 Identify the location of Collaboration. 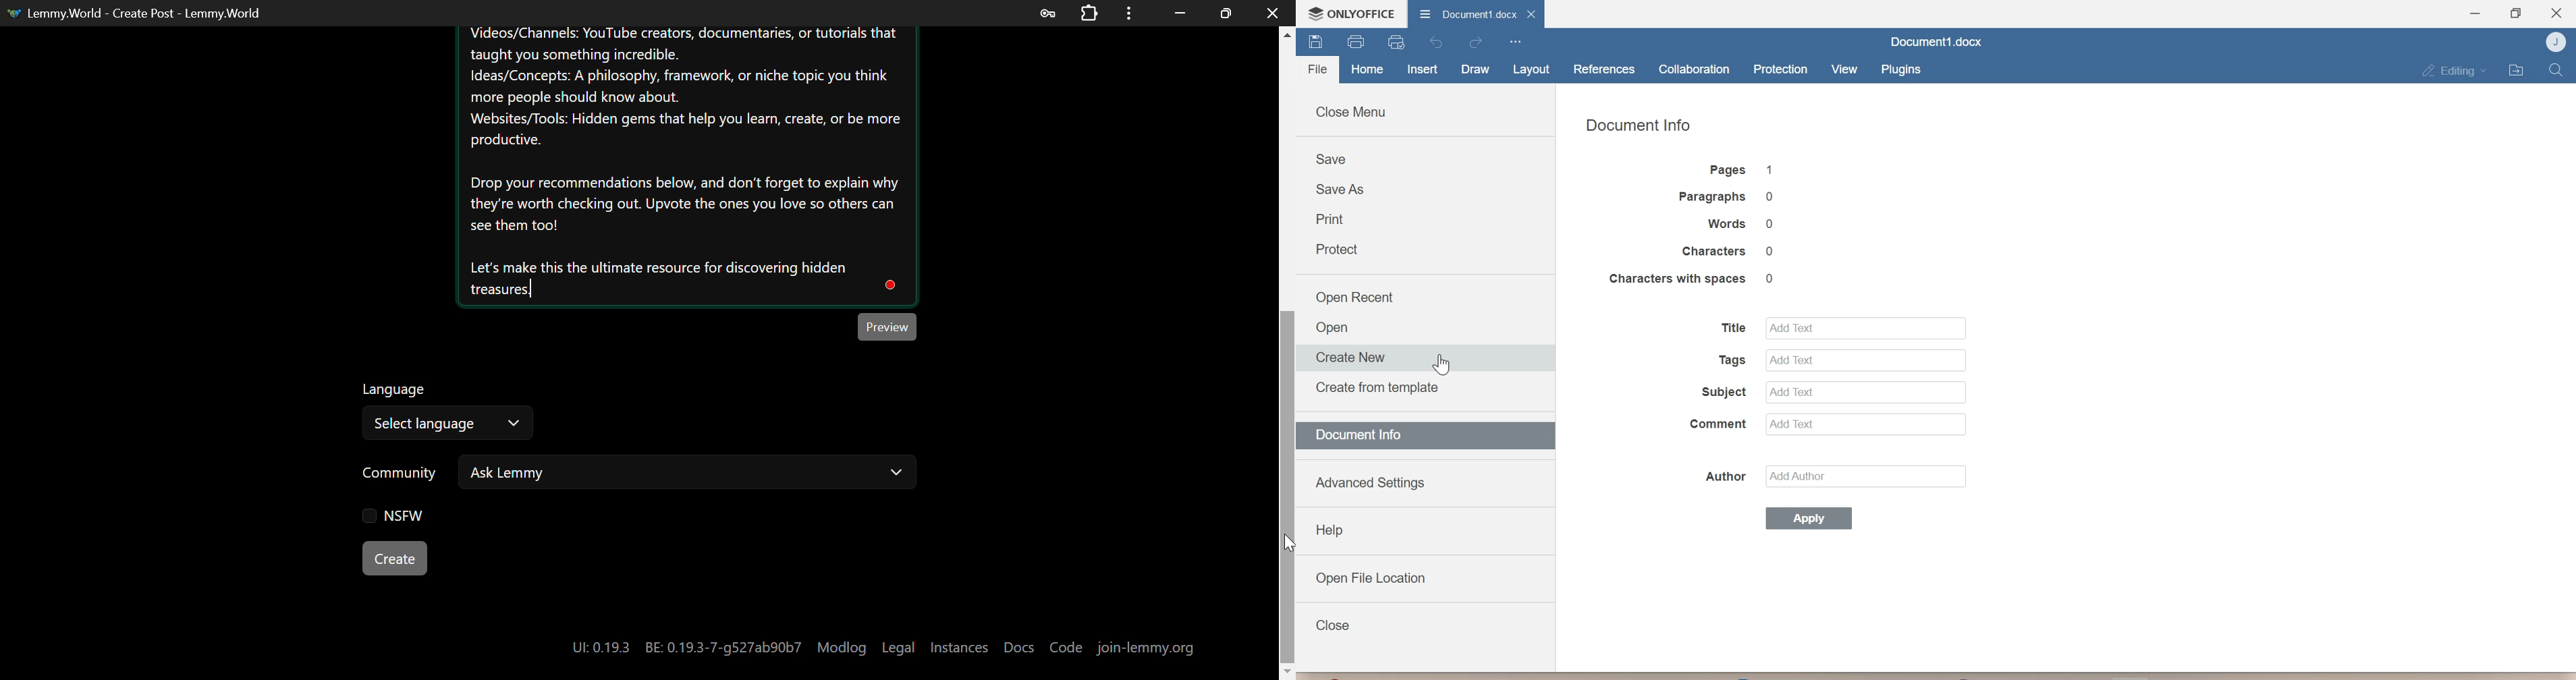
(1695, 67).